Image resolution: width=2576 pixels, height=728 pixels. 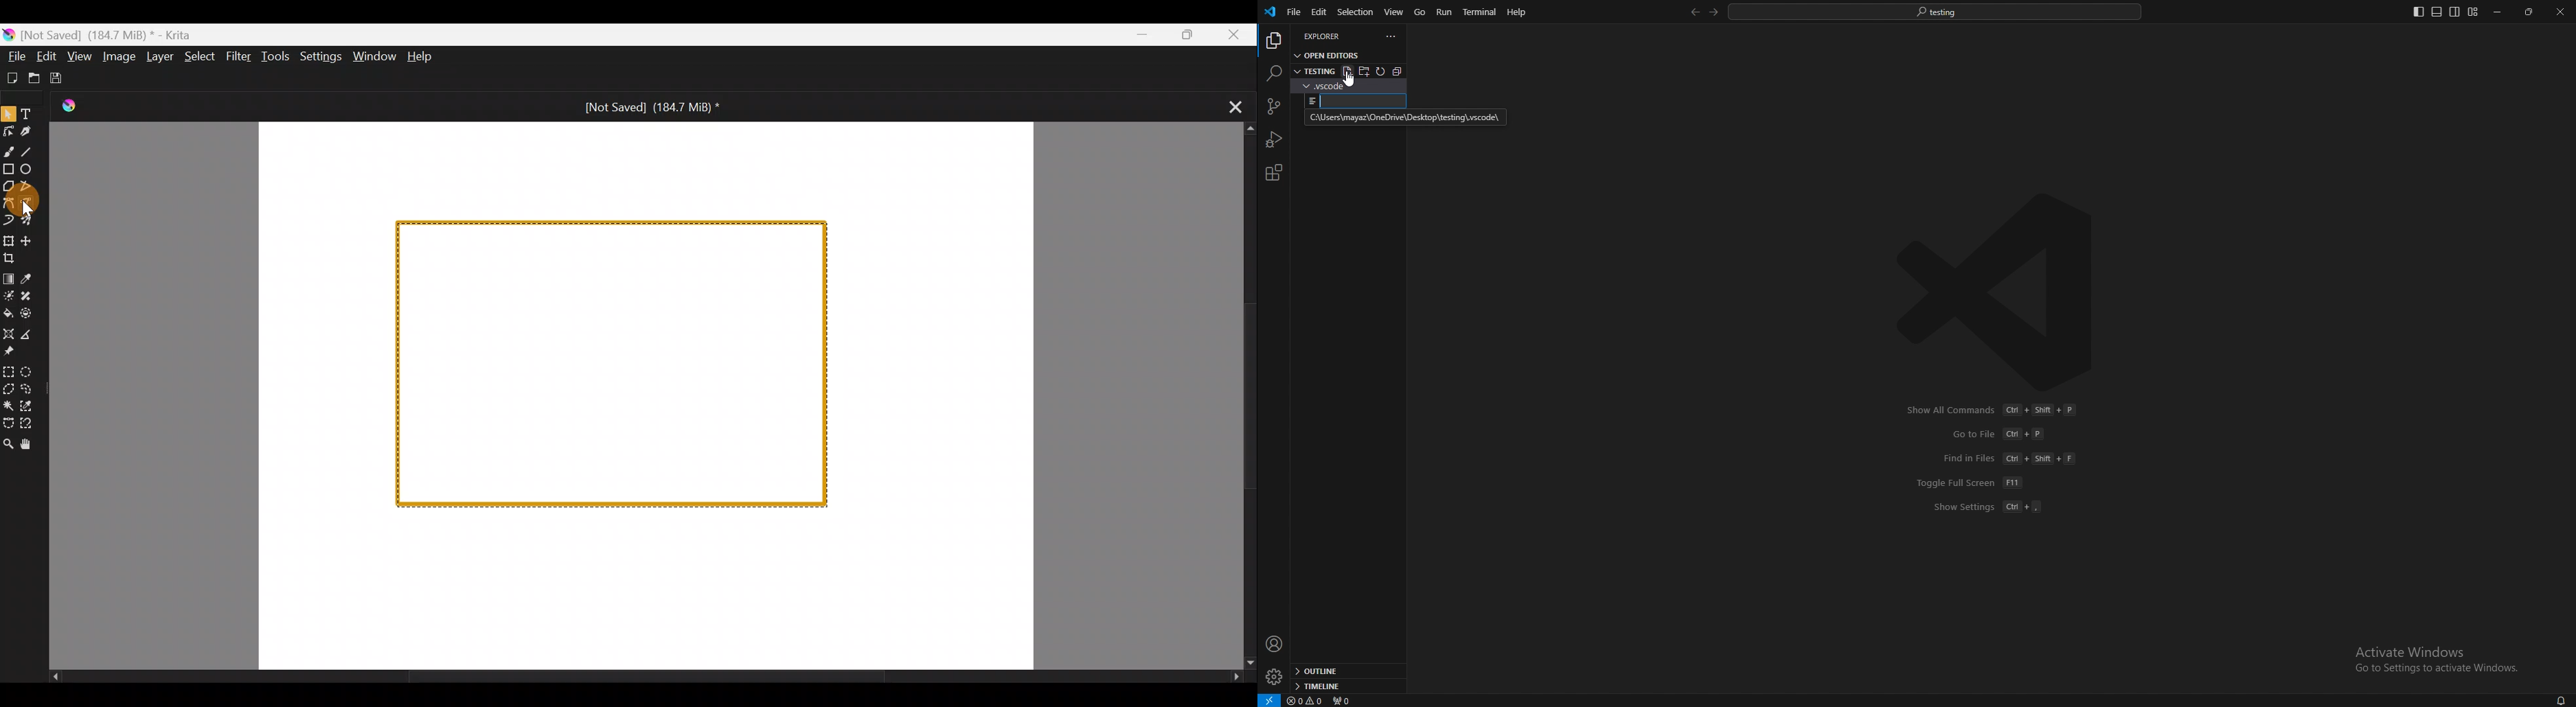 I want to click on Polygon tool, so click(x=8, y=186).